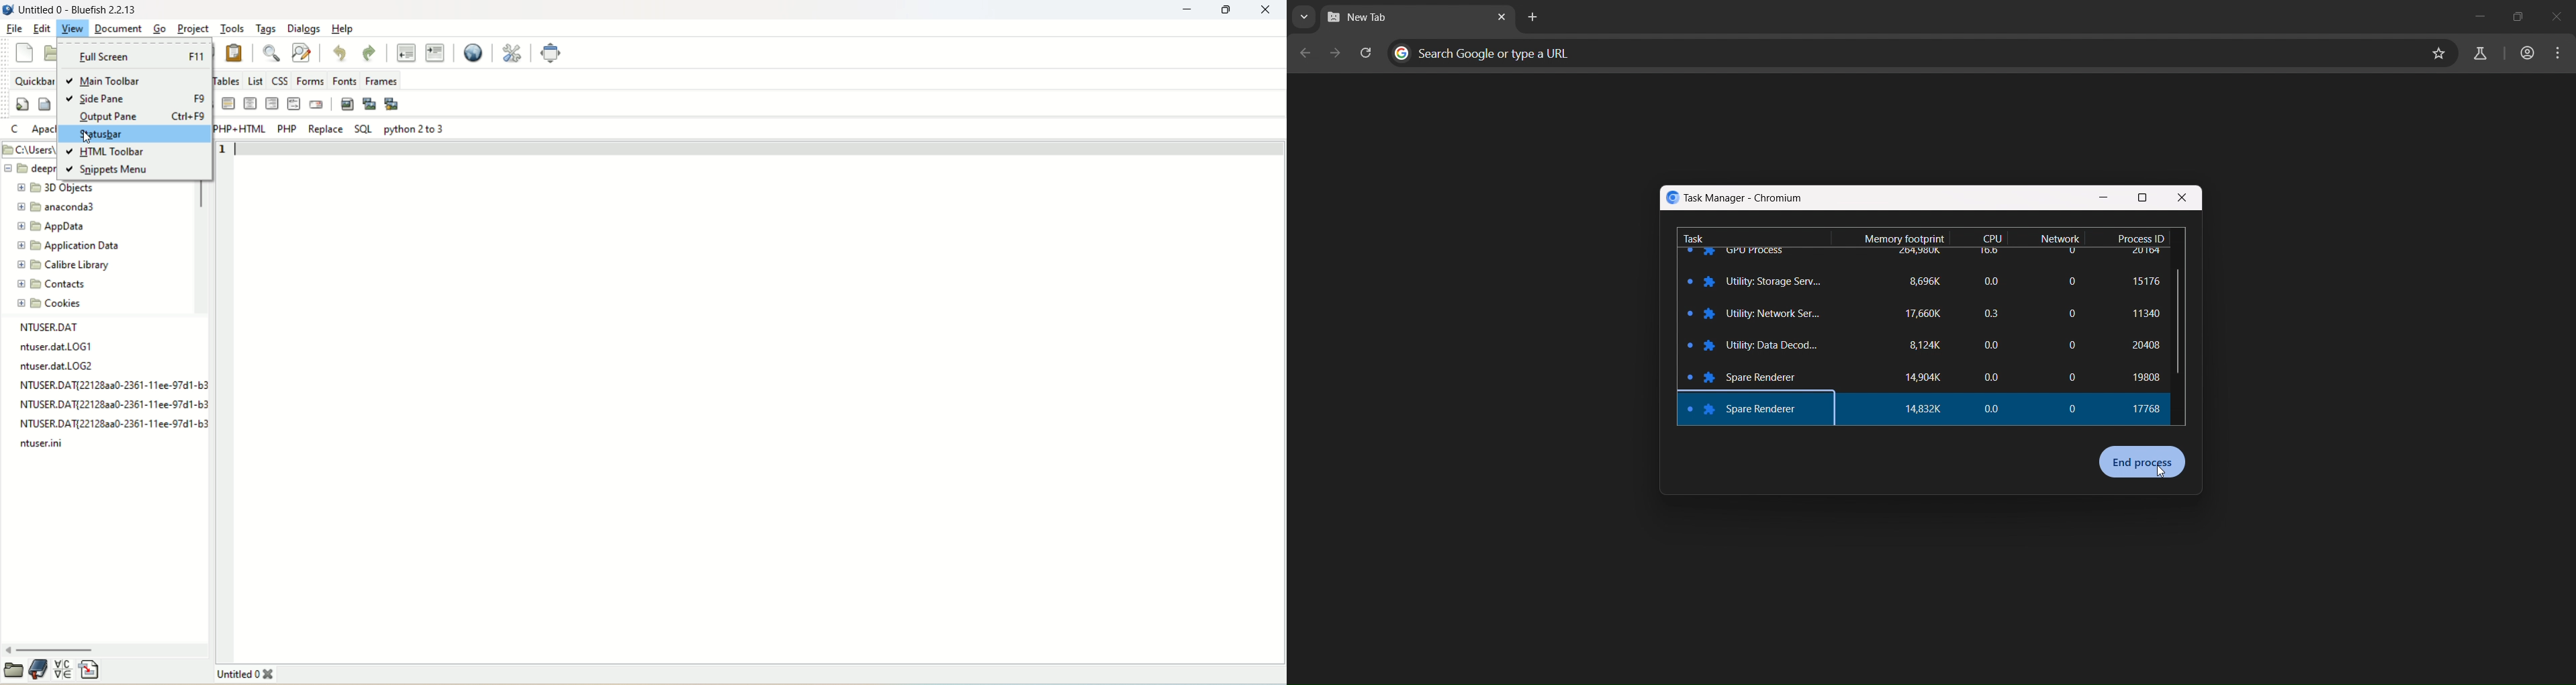  Describe the element at coordinates (118, 29) in the screenshot. I see `document` at that location.